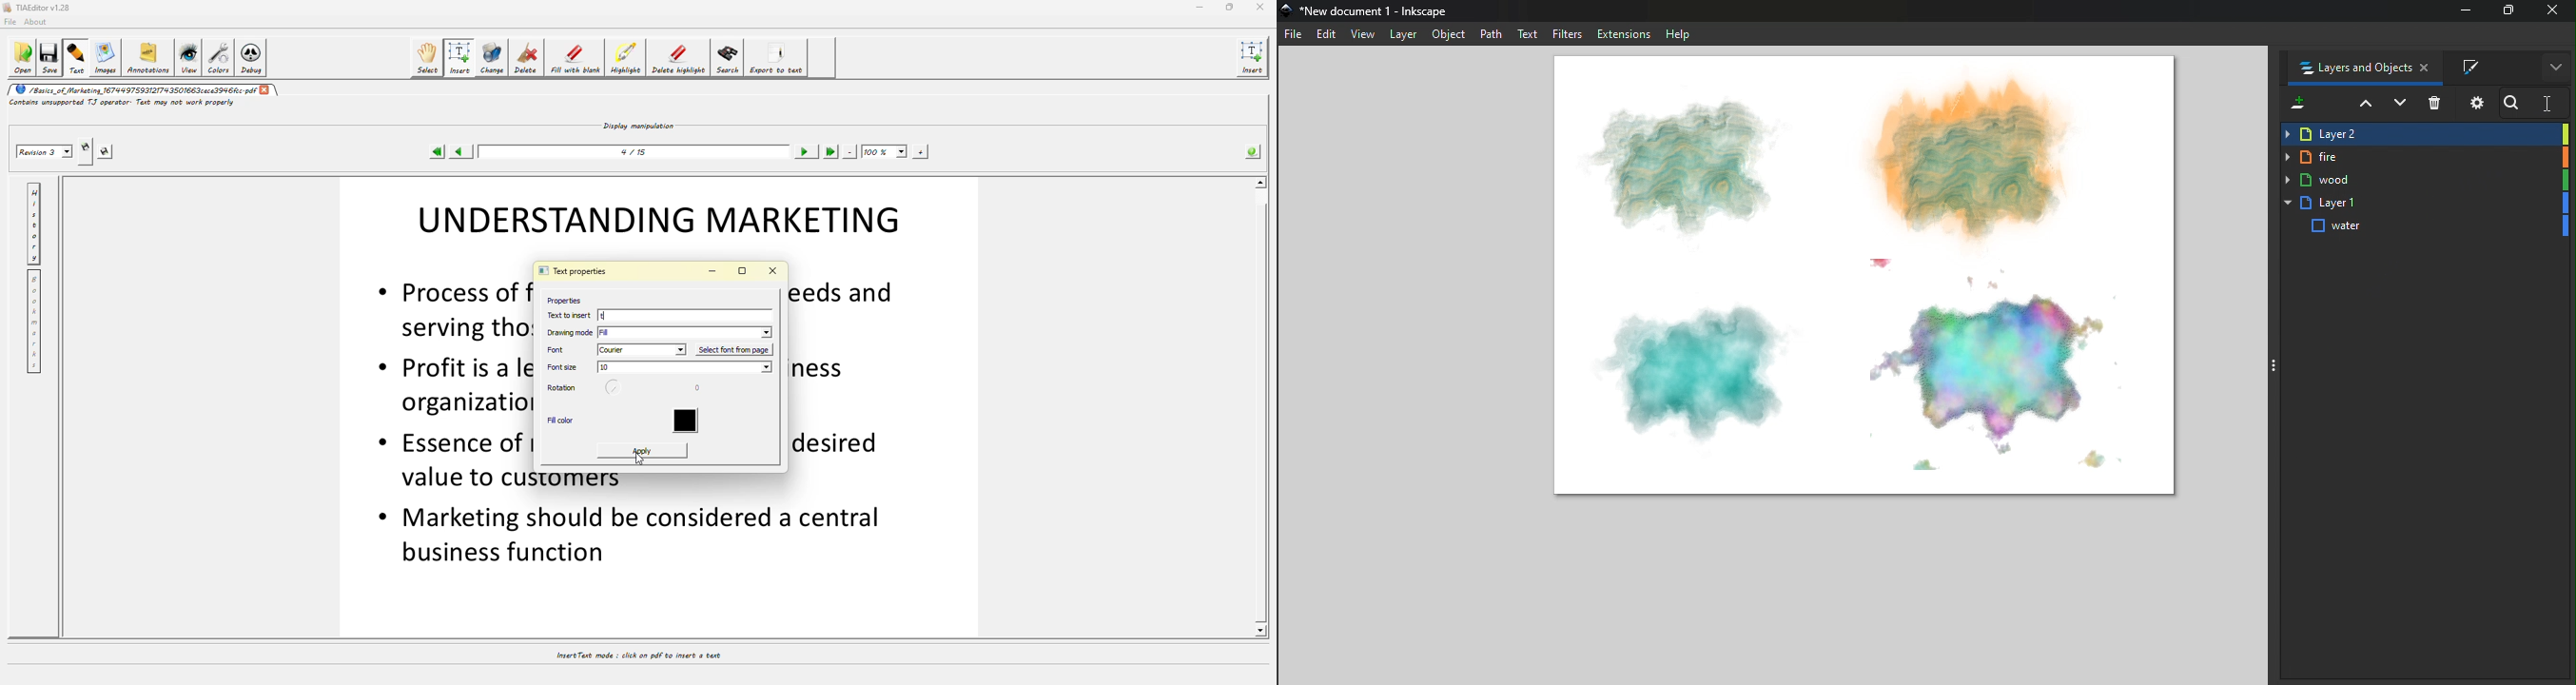 This screenshot has width=2576, height=700. I want to click on Help, so click(1678, 33).